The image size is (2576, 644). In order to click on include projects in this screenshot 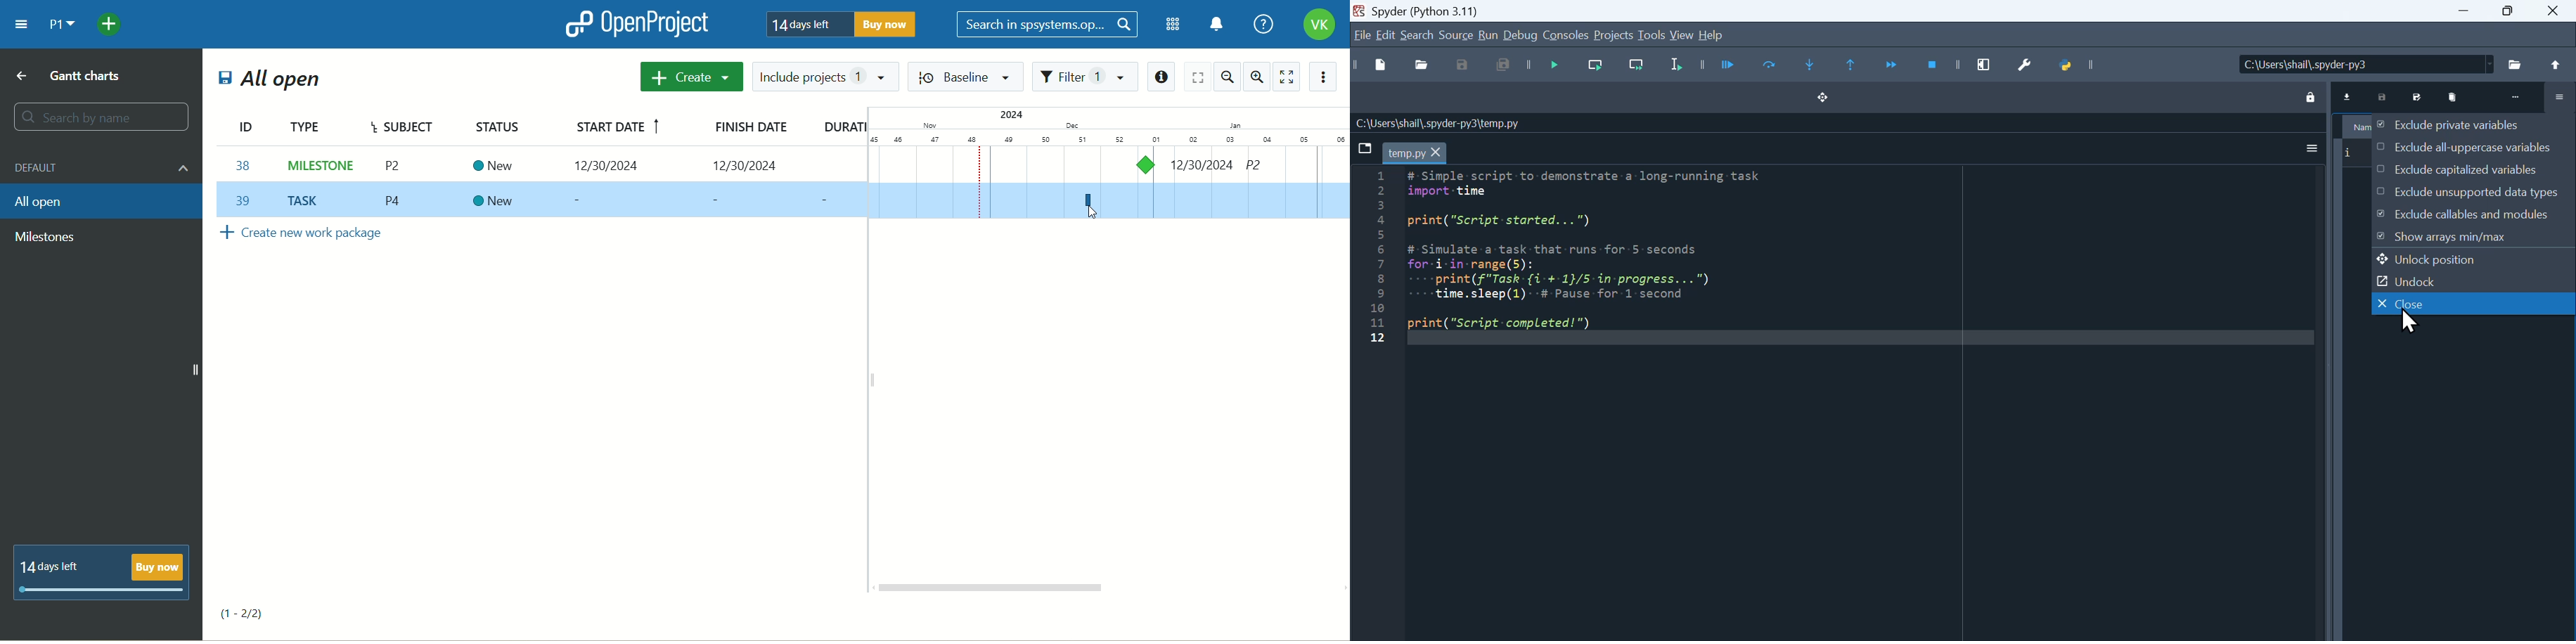, I will do `click(827, 77)`.